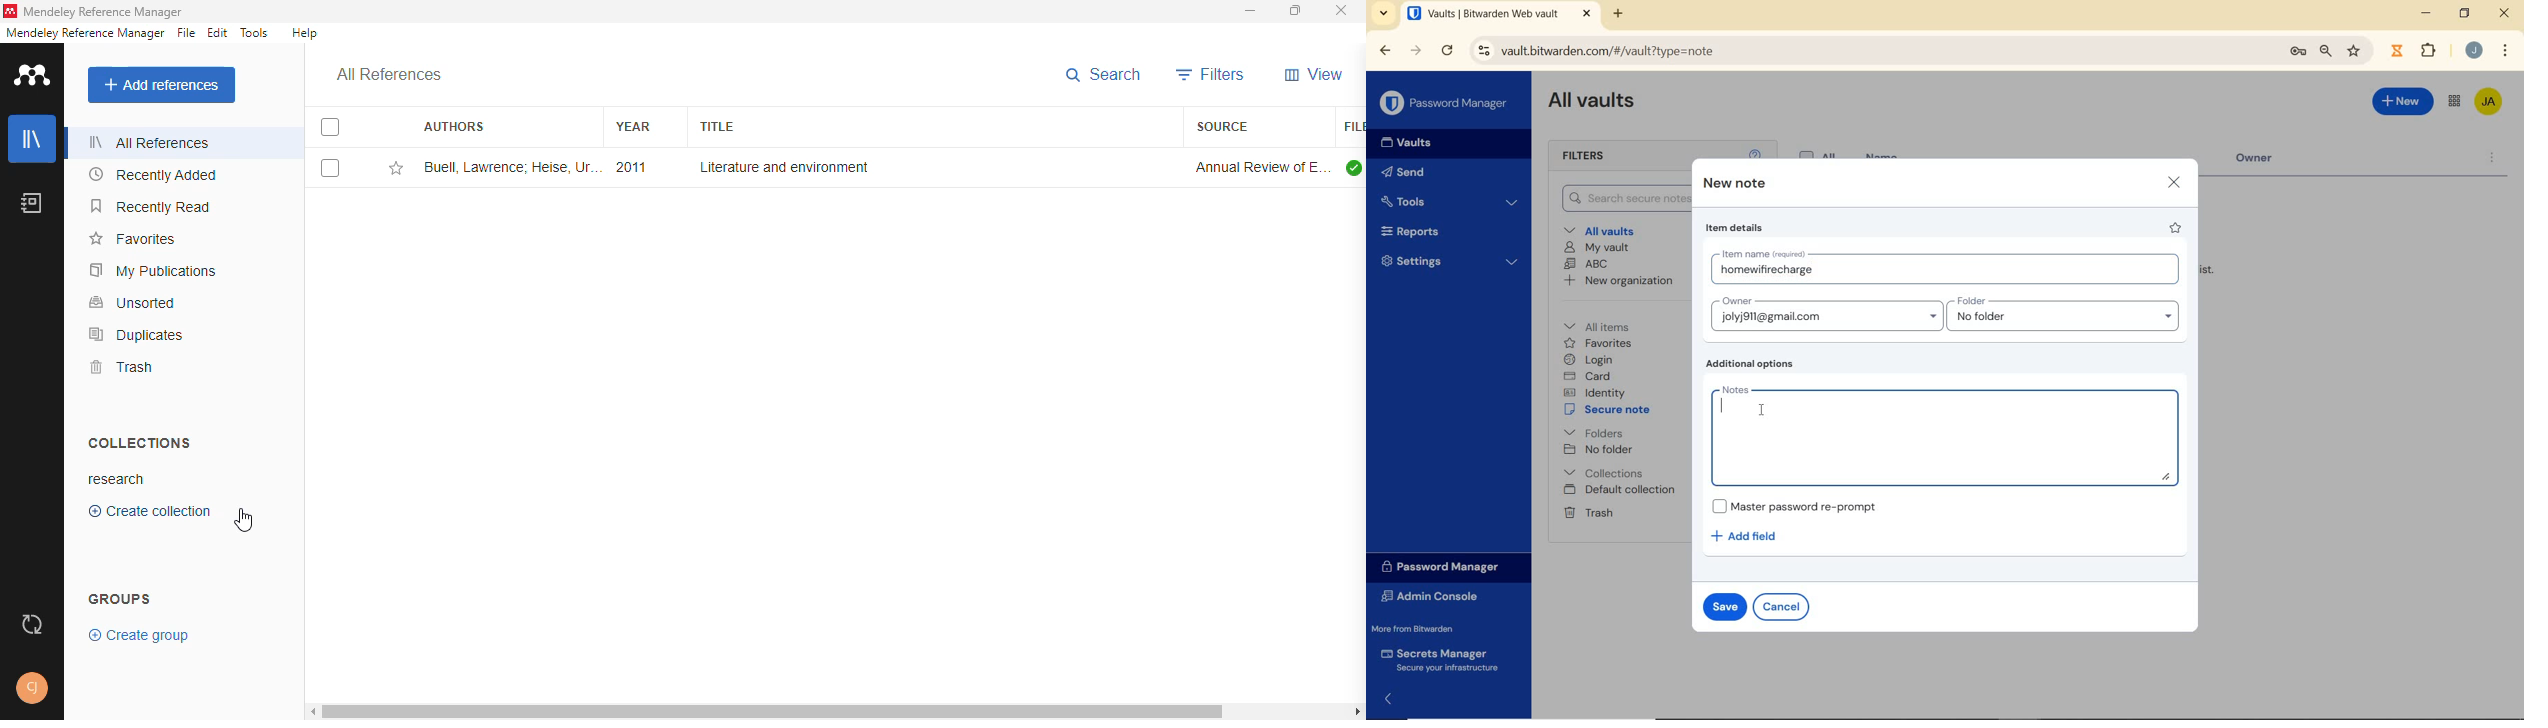 The image size is (2548, 728). What do you see at coordinates (2455, 102) in the screenshot?
I see `toggle between admin console and password manager` at bounding box center [2455, 102].